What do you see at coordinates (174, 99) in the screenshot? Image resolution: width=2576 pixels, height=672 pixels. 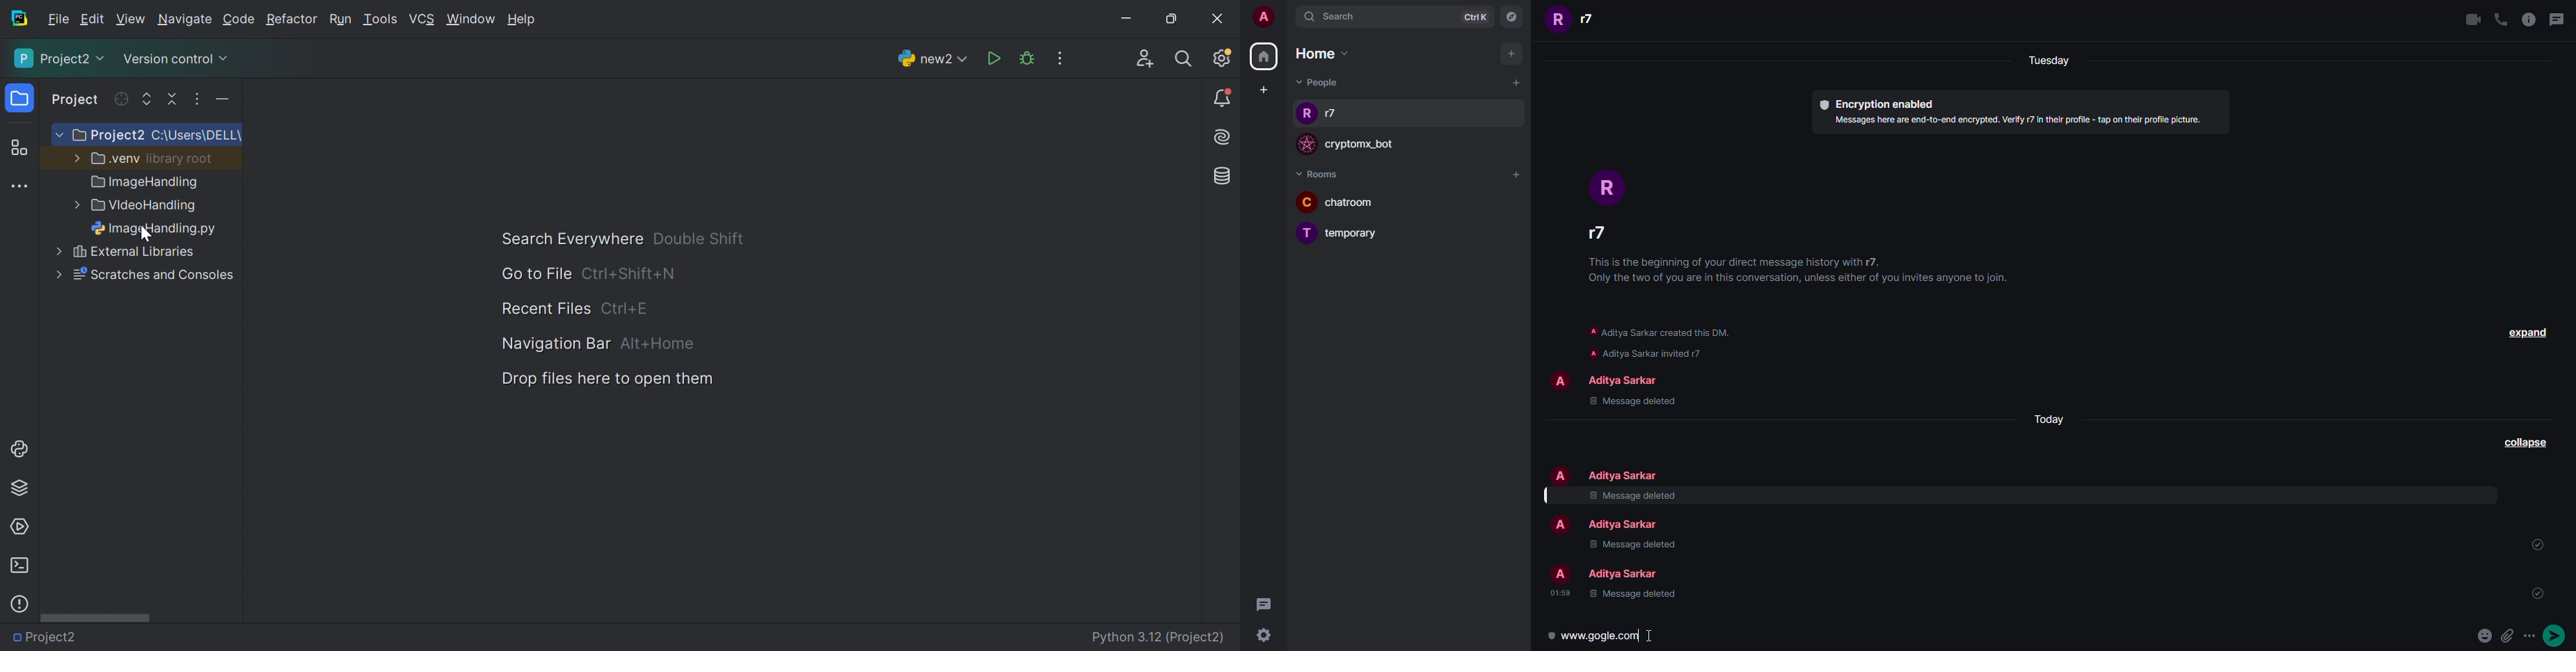 I see `Collapse all` at bounding box center [174, 99].